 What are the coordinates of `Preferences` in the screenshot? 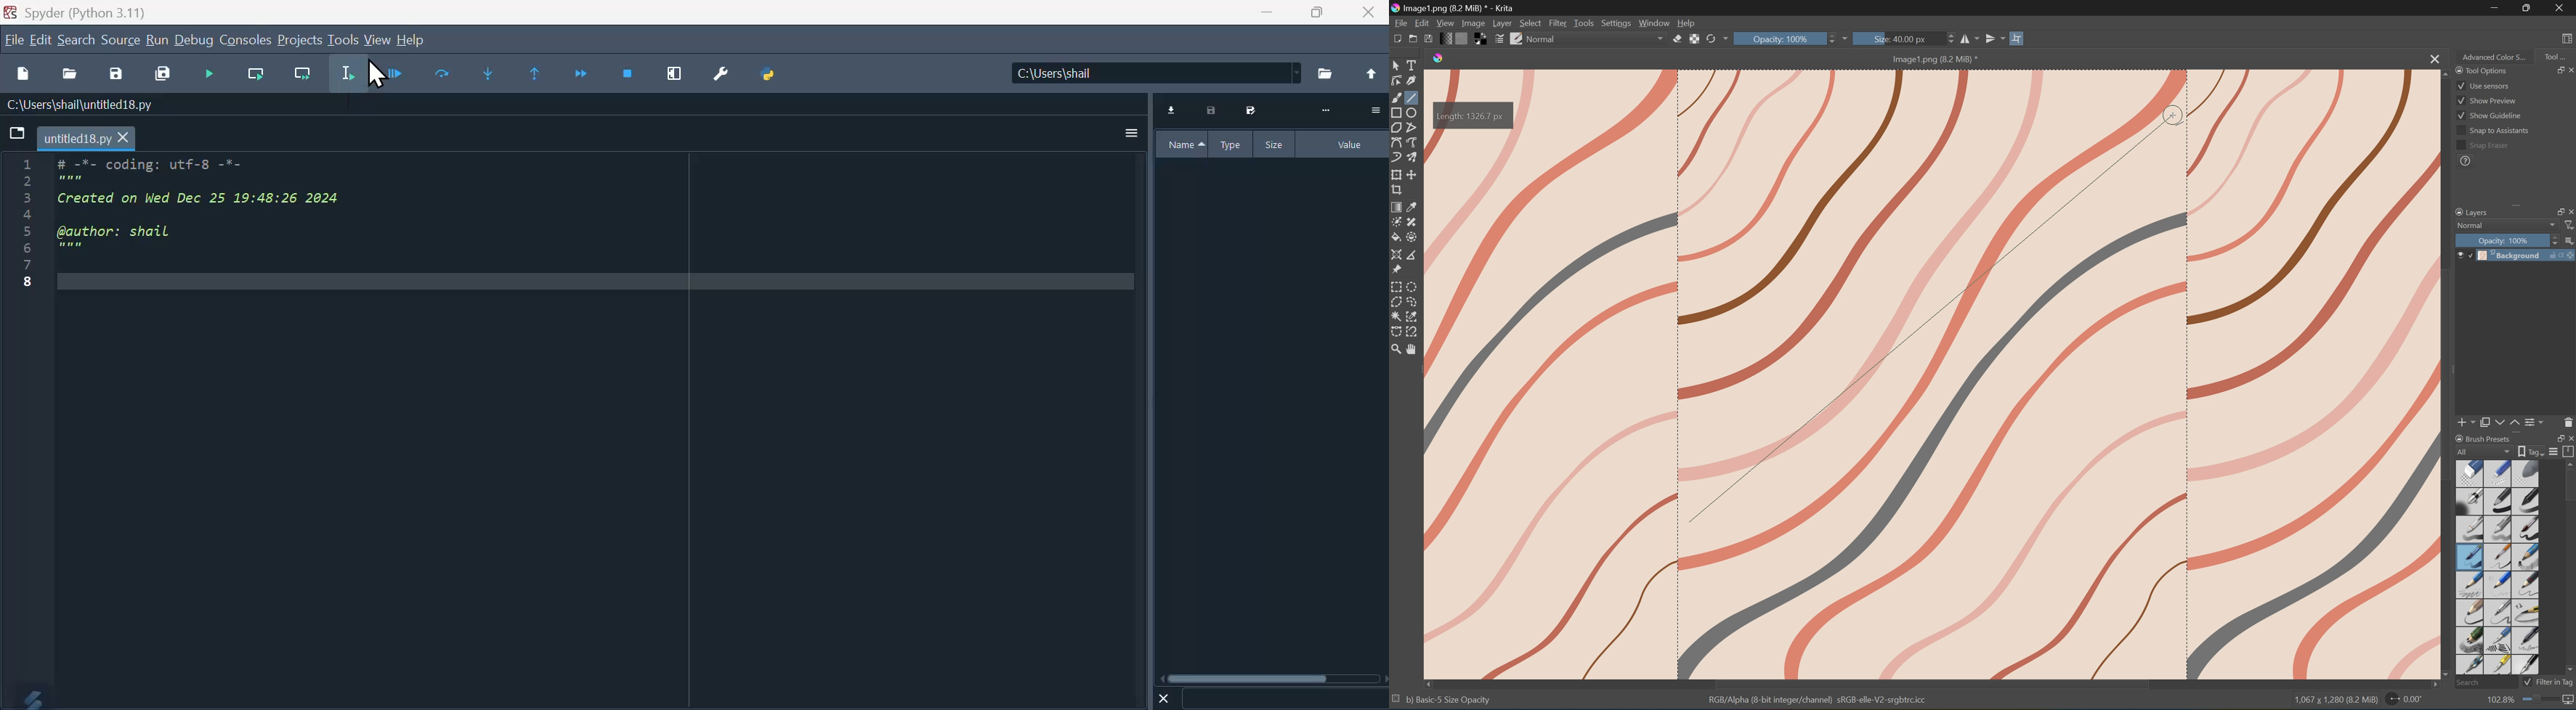 It's located at (718, 76).